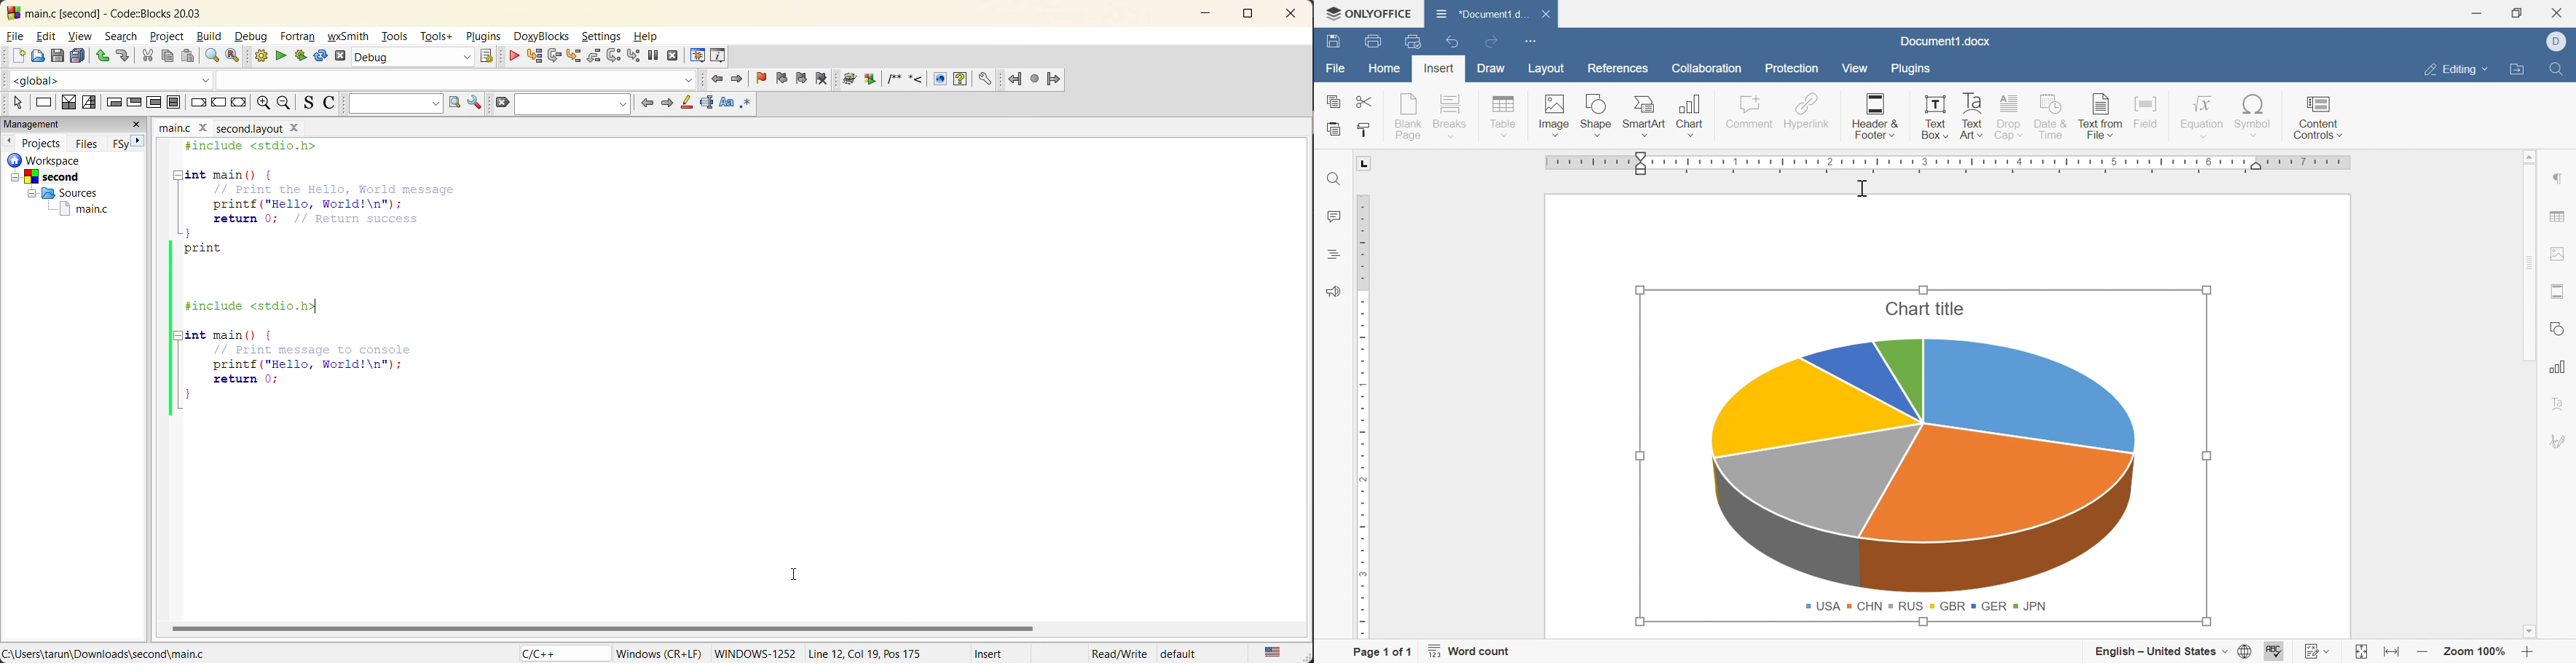  What do you see at coordinates (2488, 70) in the screenshot?
I see `Drop Down` at bounding box center [2488, 70].